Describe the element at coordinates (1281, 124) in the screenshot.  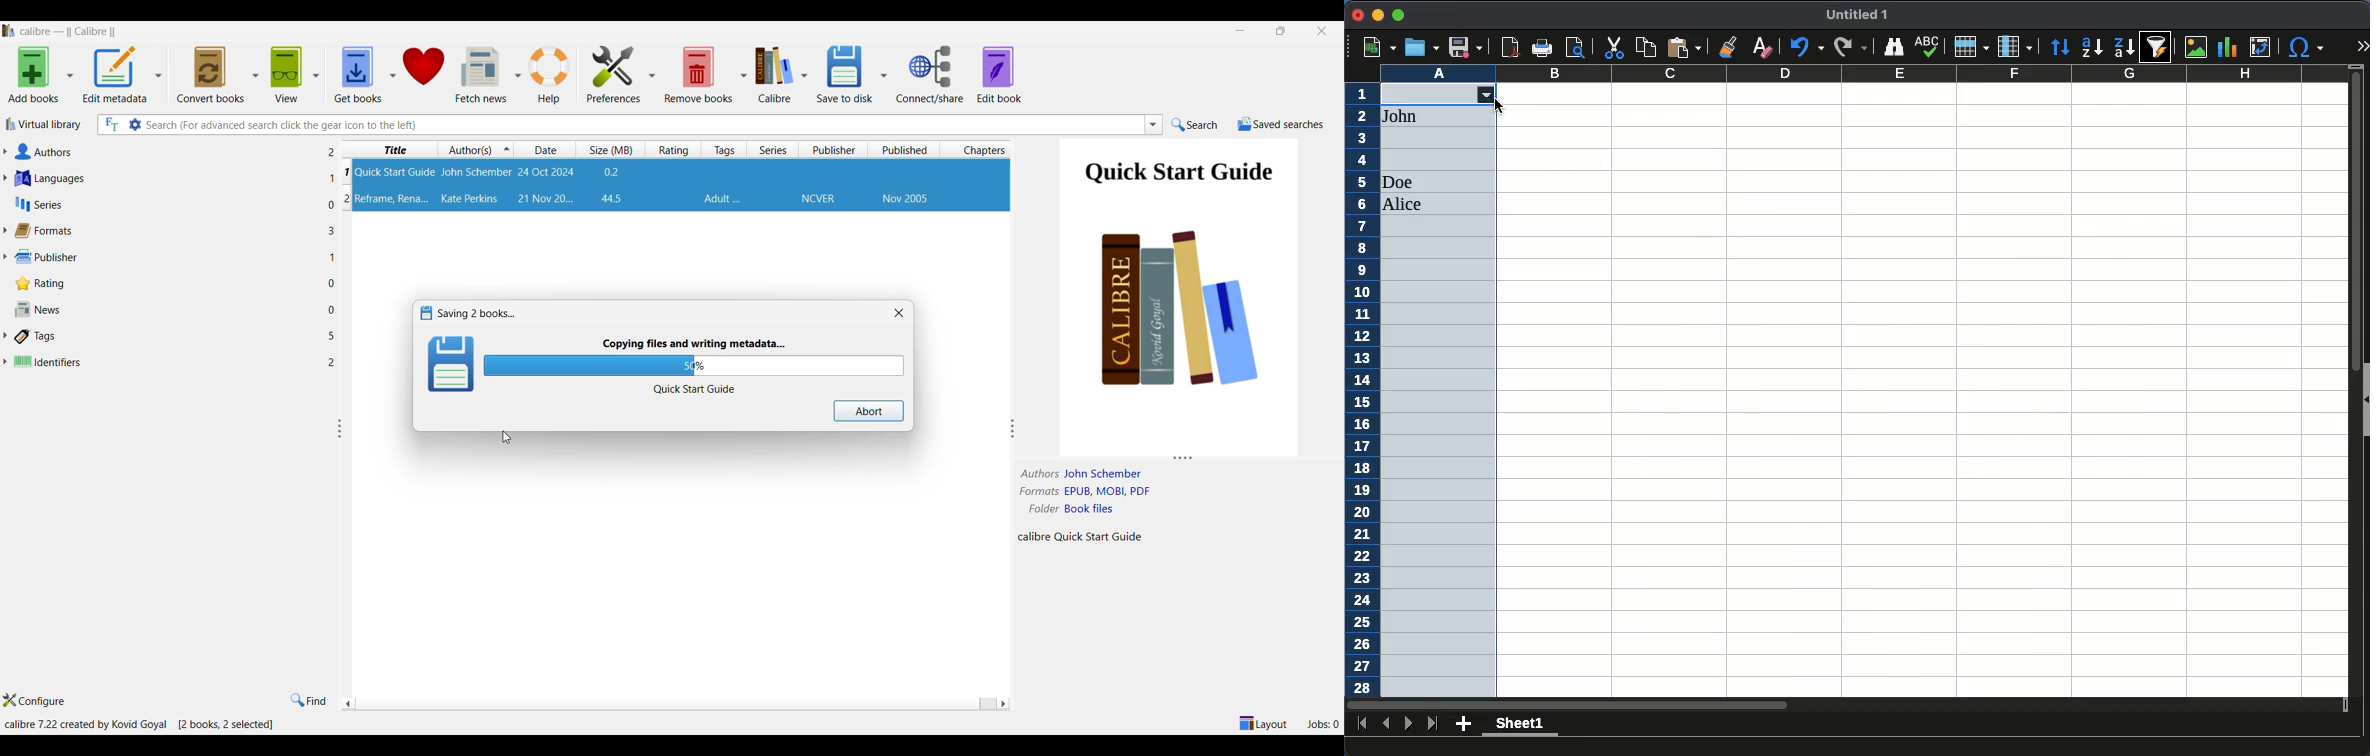
I see `Saved searches` at that location.